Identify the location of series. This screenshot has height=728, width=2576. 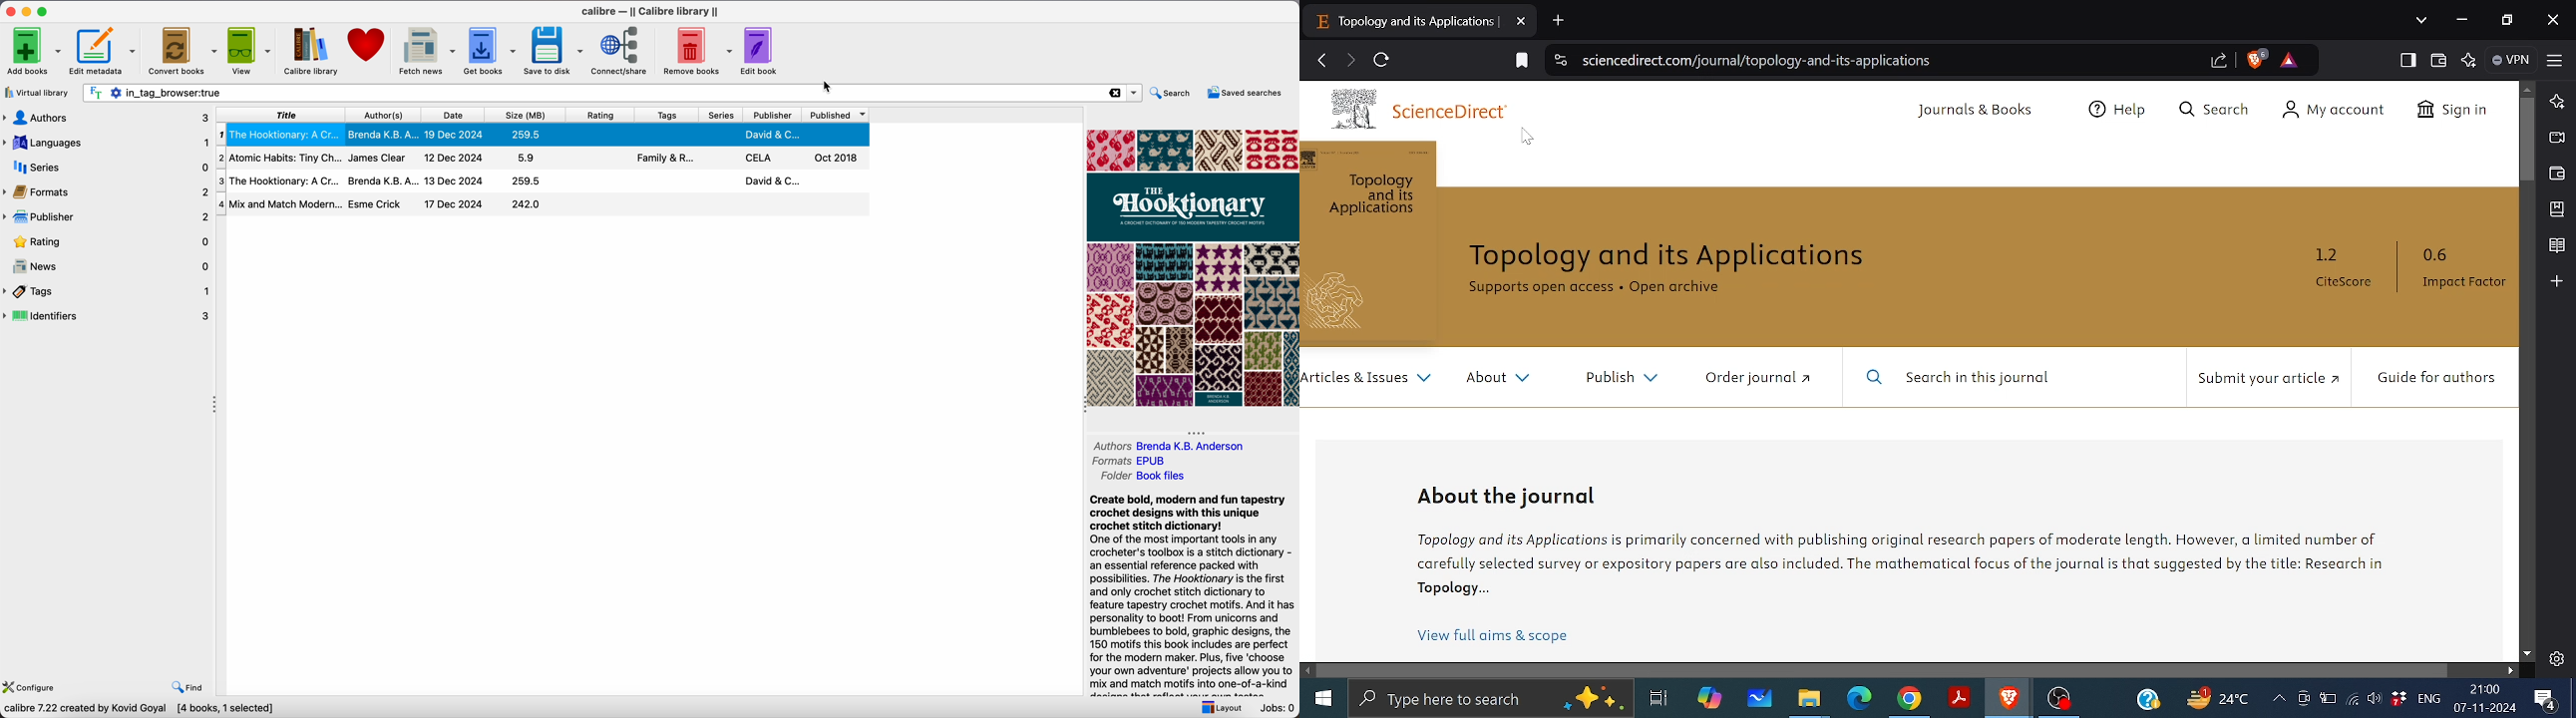
(107, 169).